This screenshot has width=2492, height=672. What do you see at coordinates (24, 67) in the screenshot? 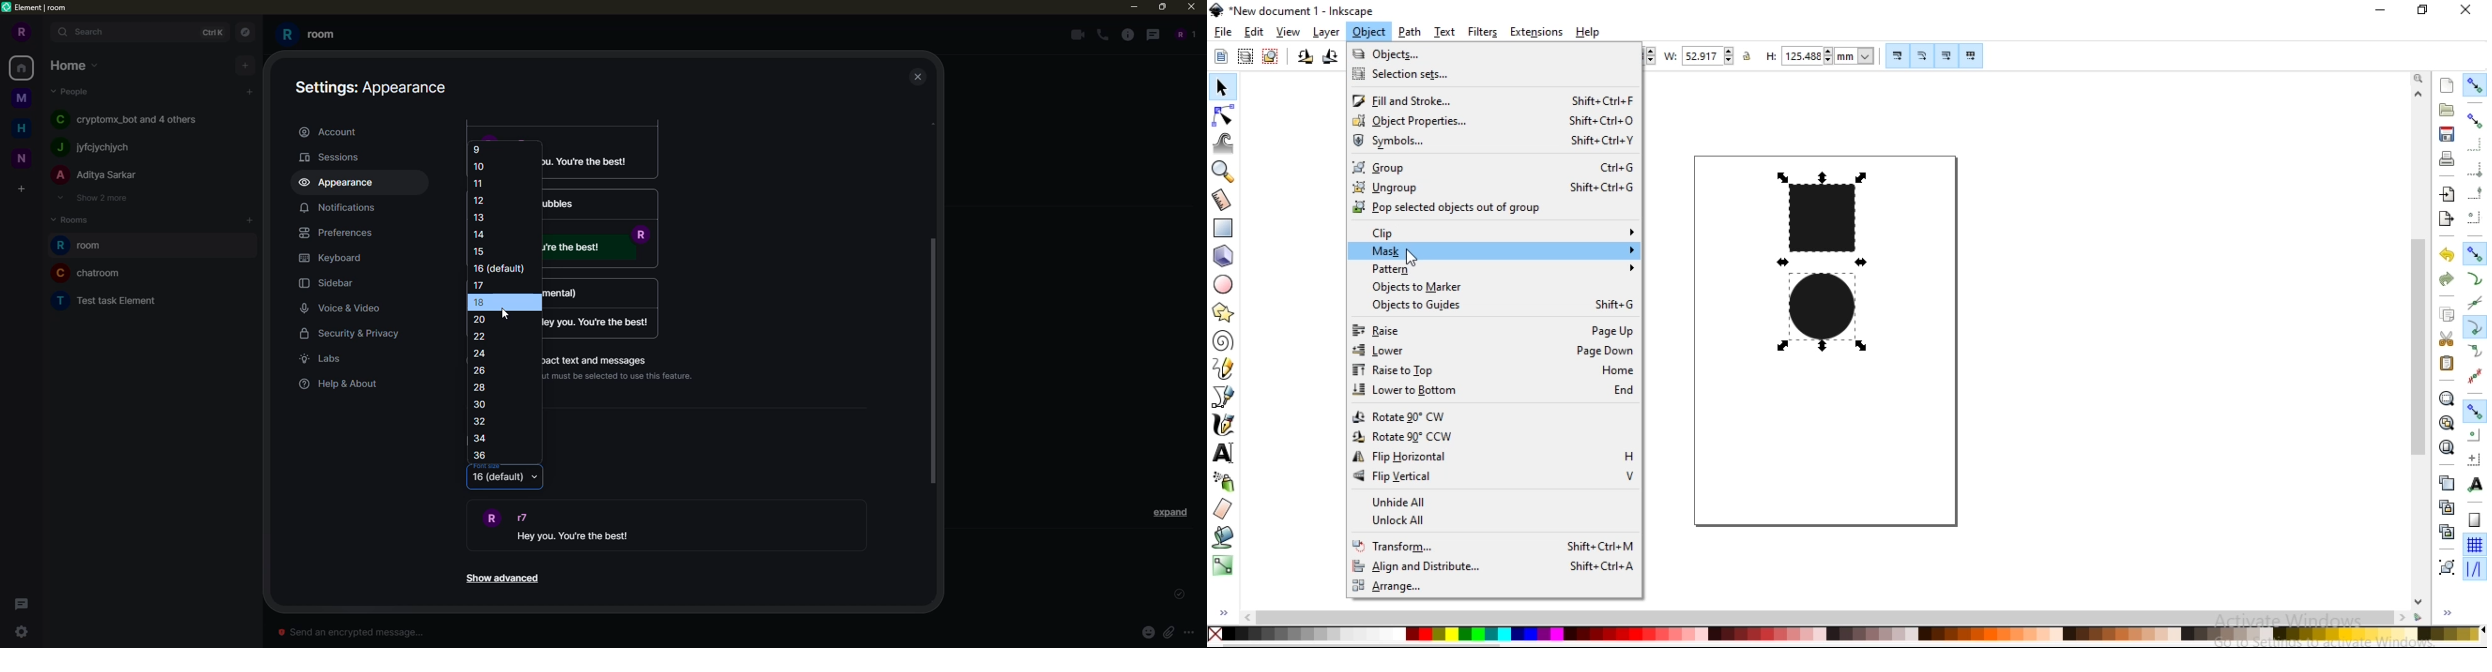
I see `home` at bounding box center [24, 67].